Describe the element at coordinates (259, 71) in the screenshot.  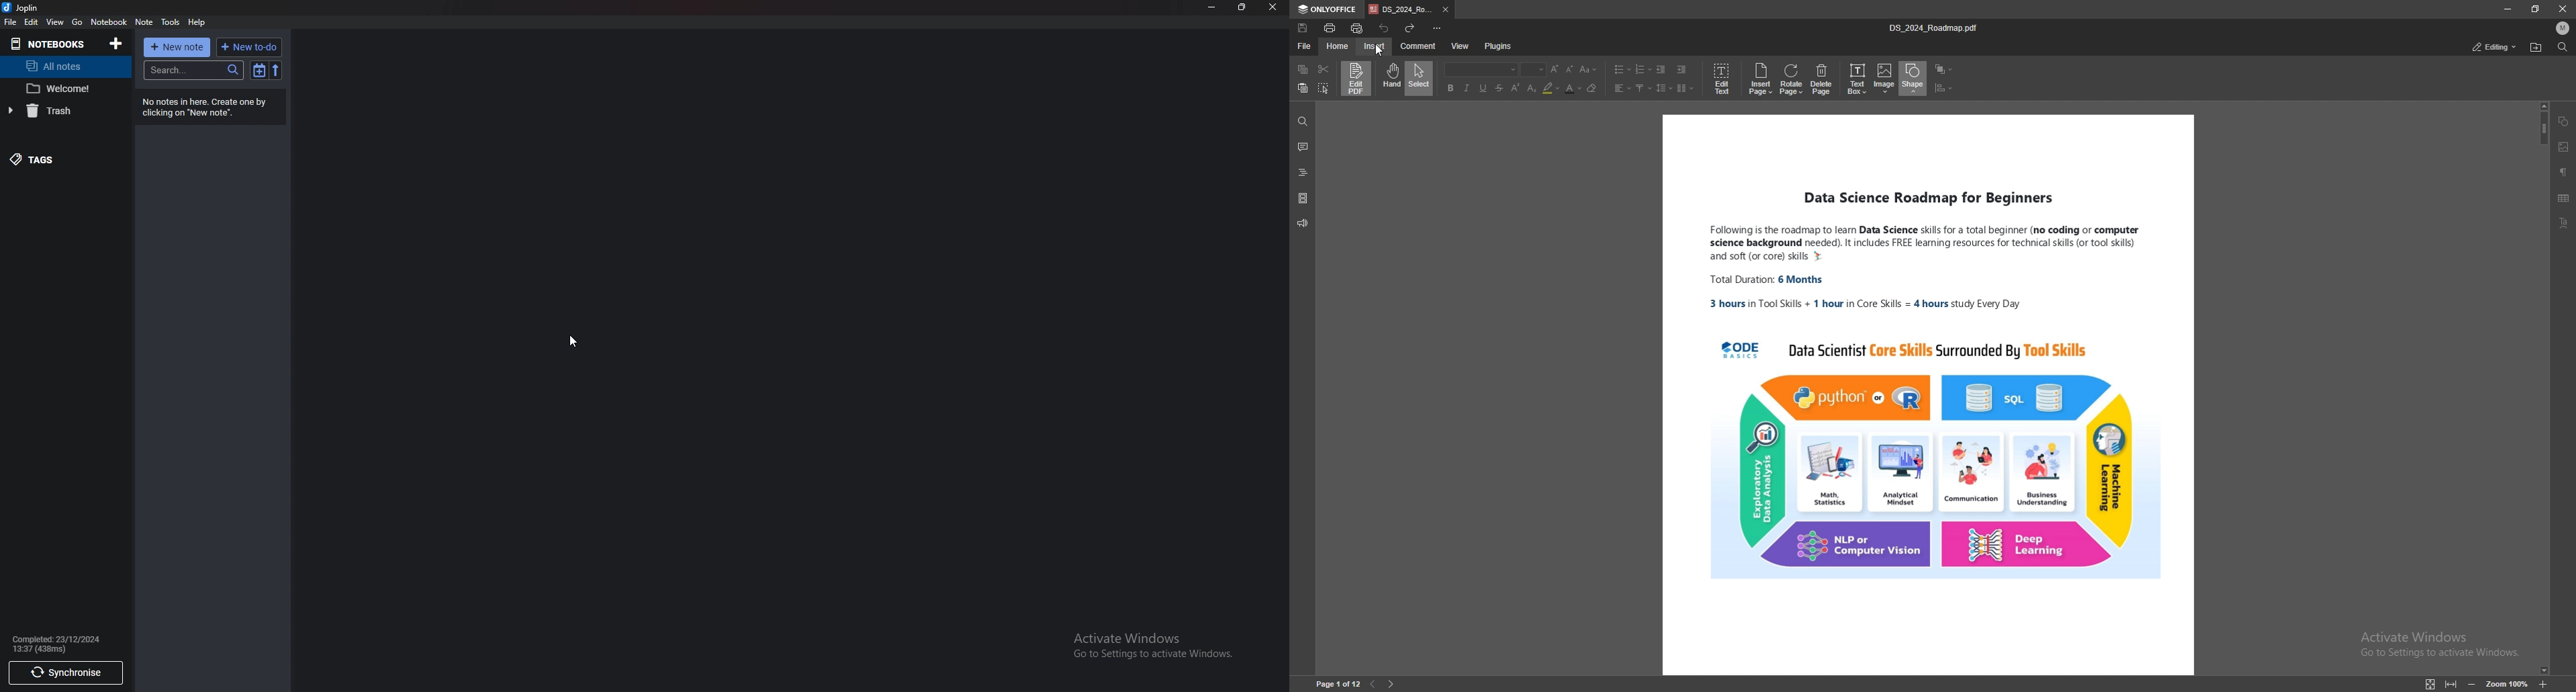
I see `Toggle sort order` at that location.